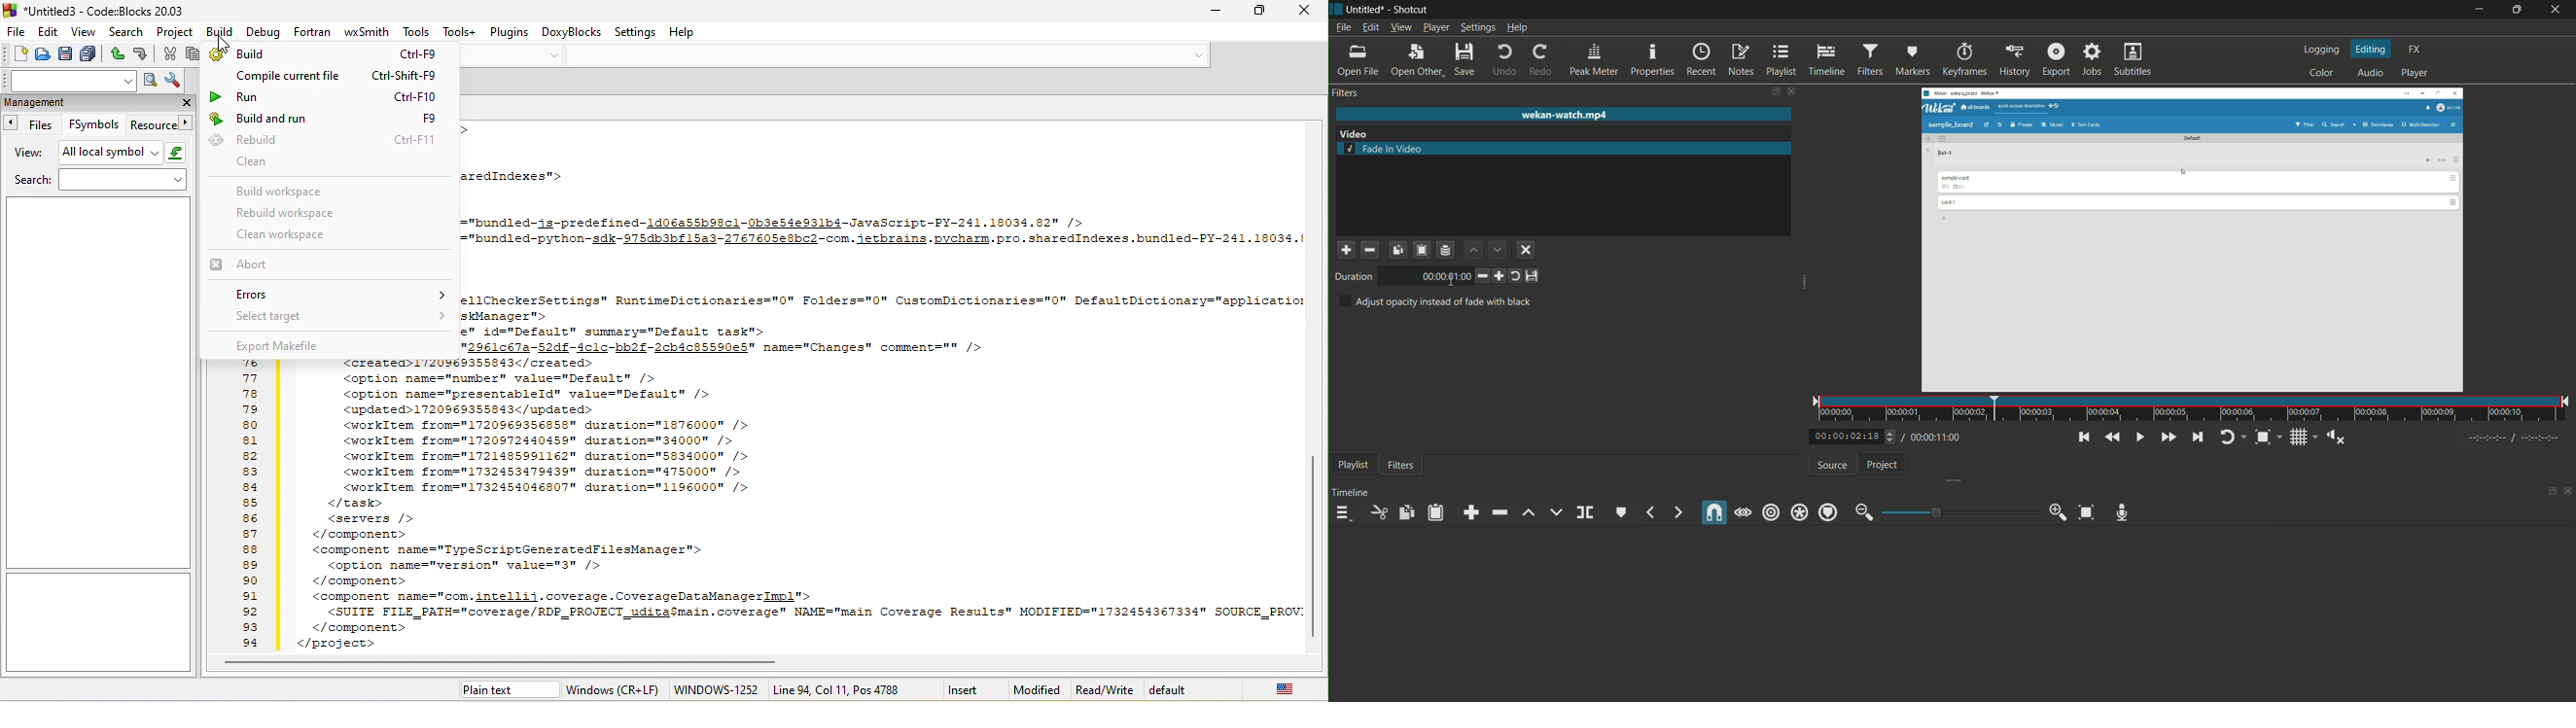  I want to click on read\write, so click(1103, 688).